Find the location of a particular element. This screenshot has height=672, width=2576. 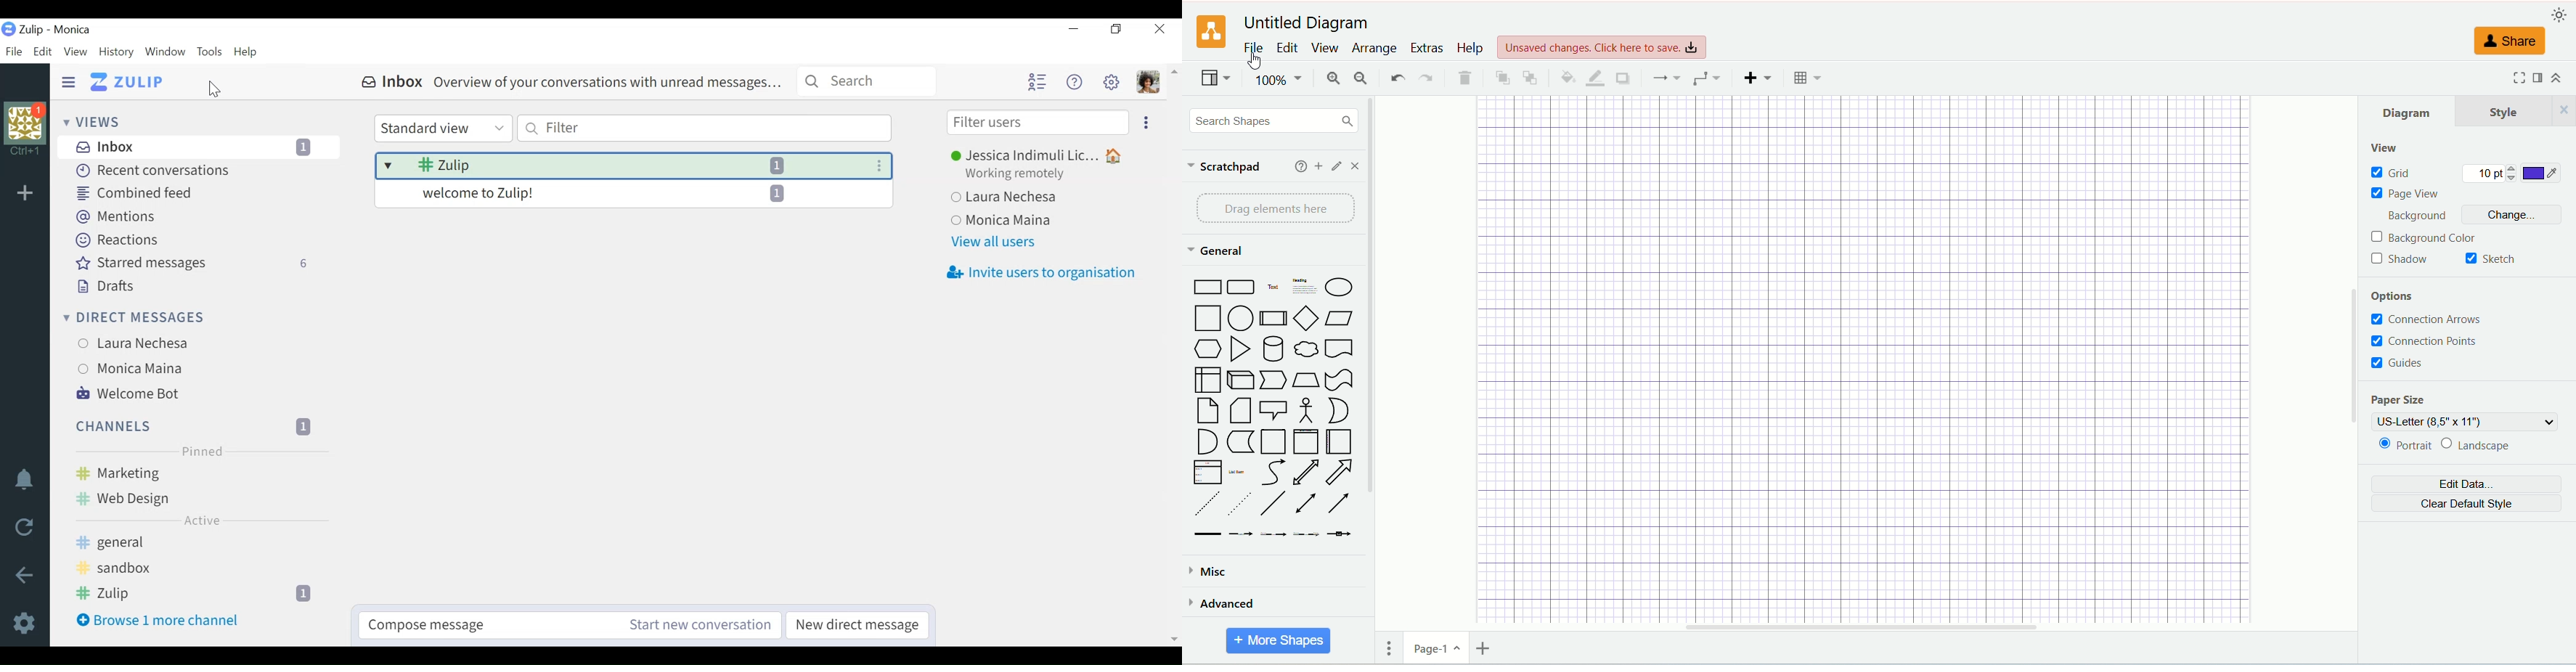

Edit is located at coordinates (44, 52).